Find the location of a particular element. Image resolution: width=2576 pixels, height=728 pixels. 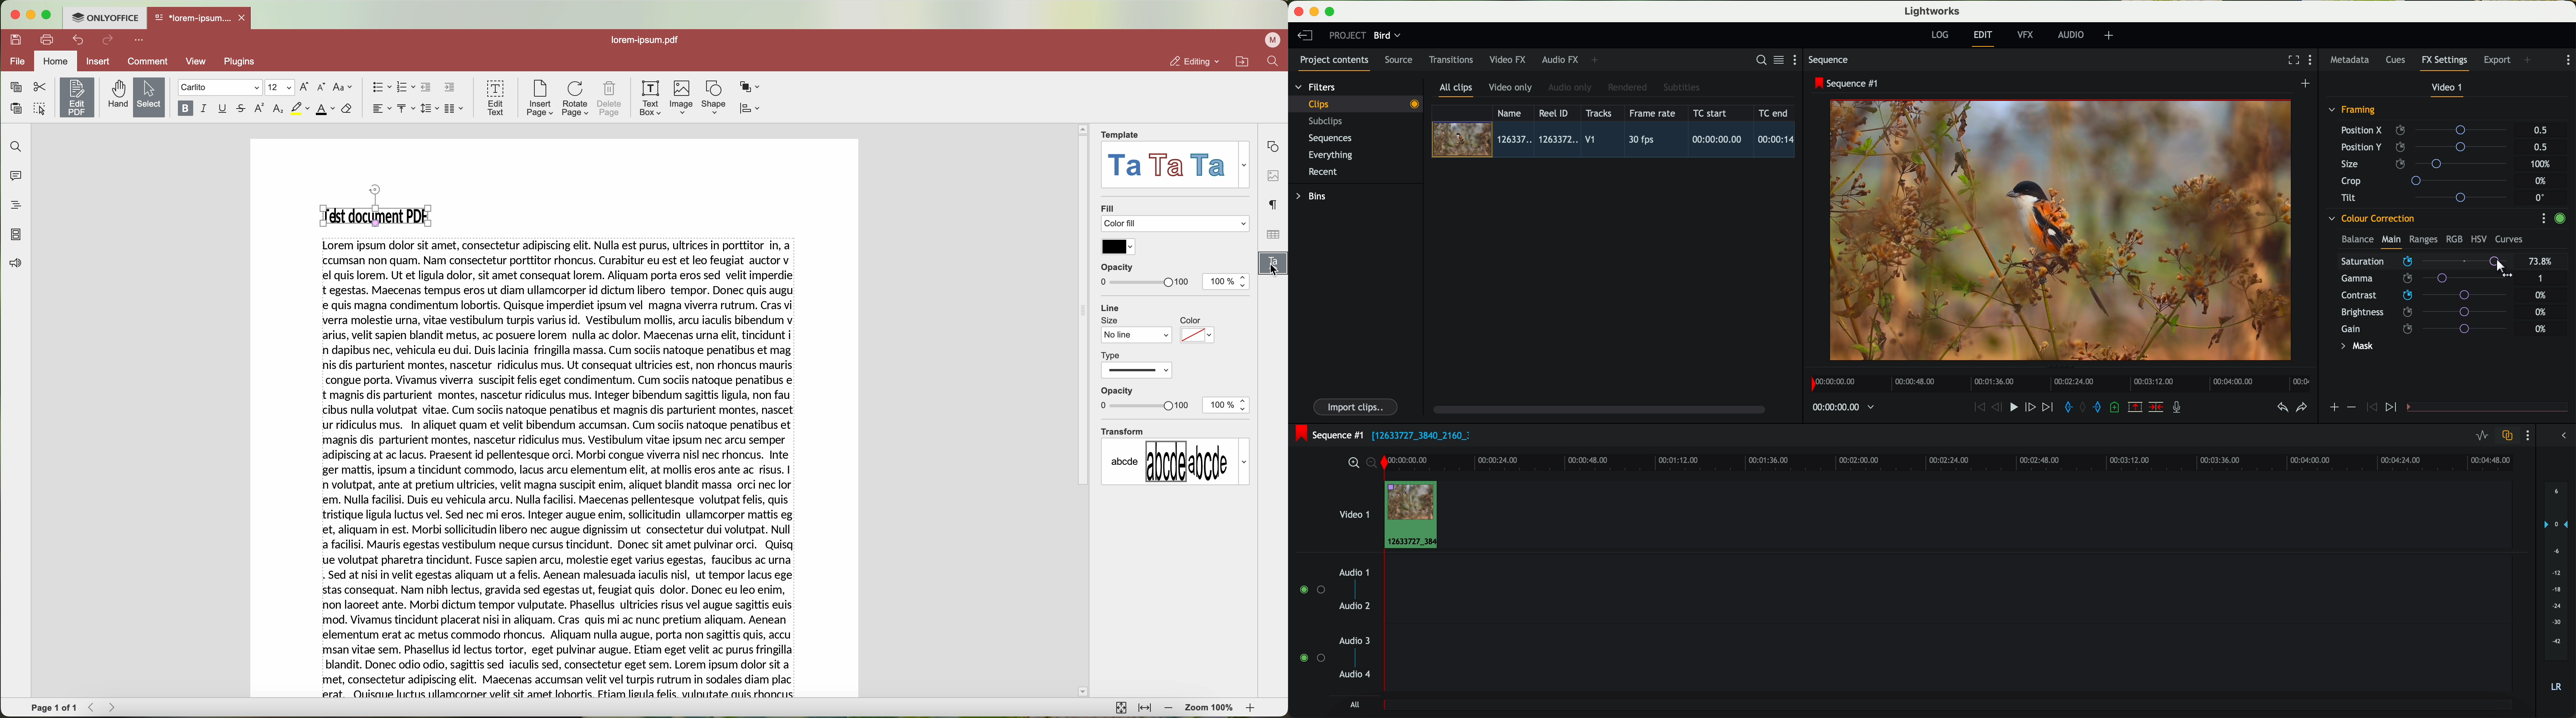

video only is located at coordinates (1510, 88).